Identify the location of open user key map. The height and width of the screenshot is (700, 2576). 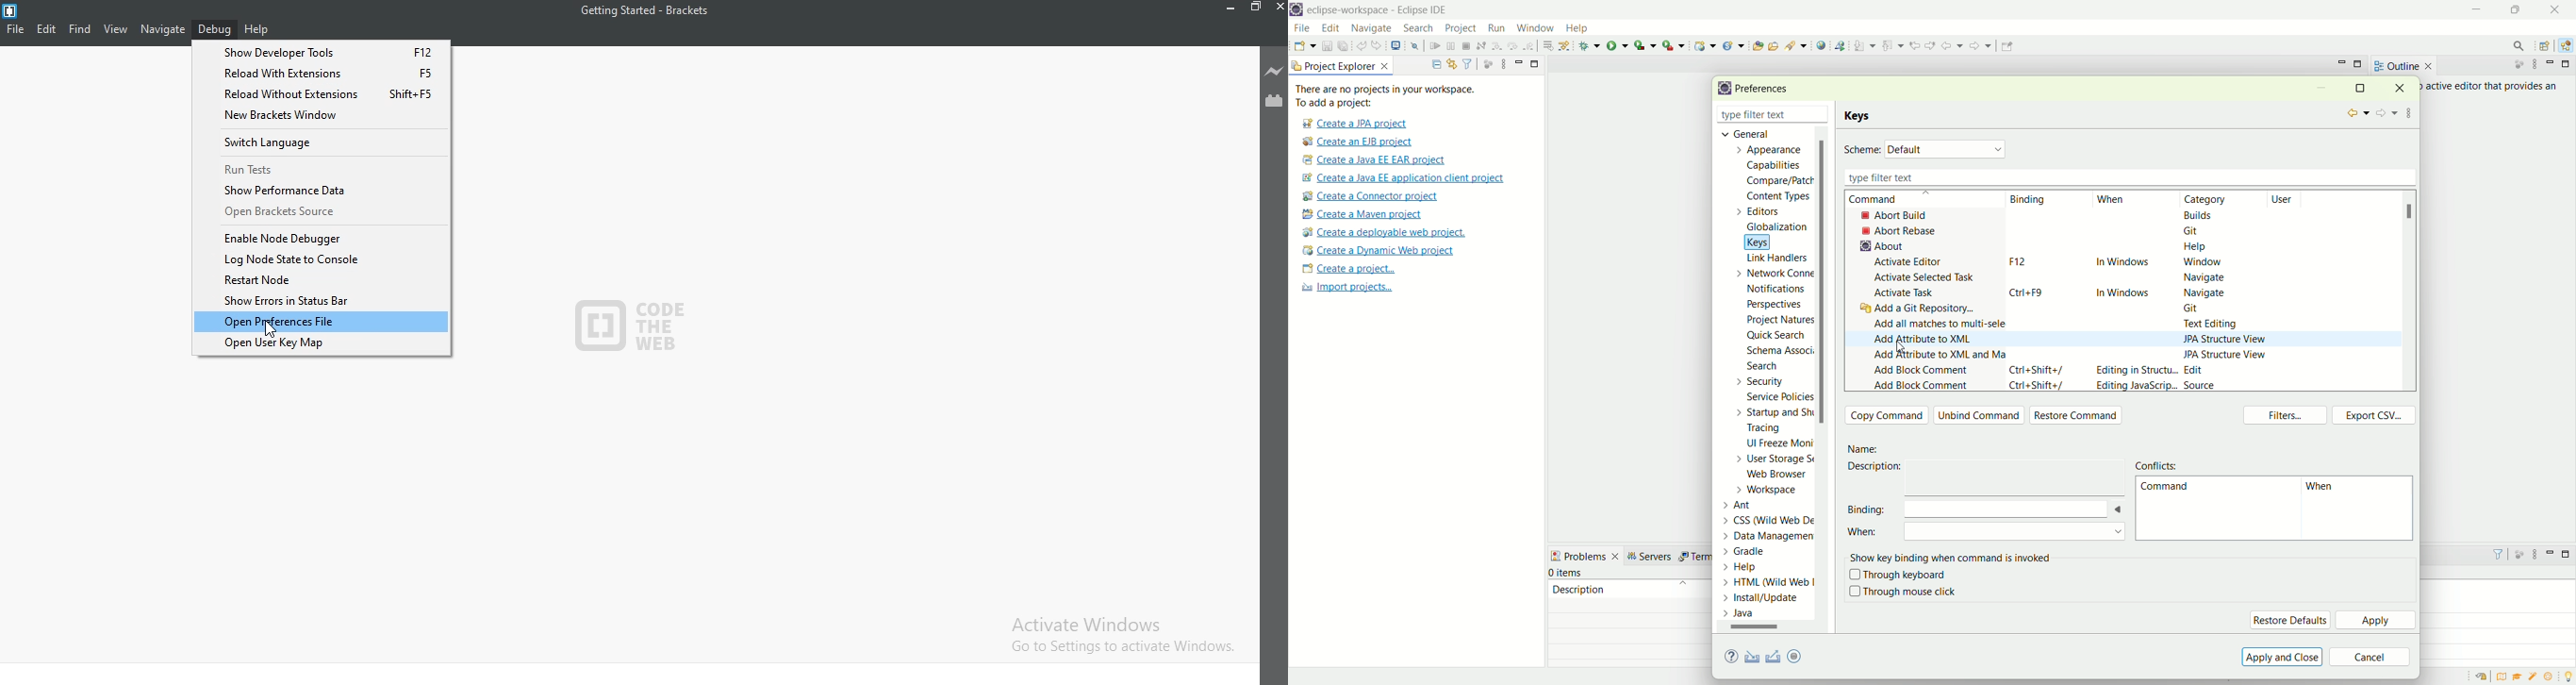
(324, 343).